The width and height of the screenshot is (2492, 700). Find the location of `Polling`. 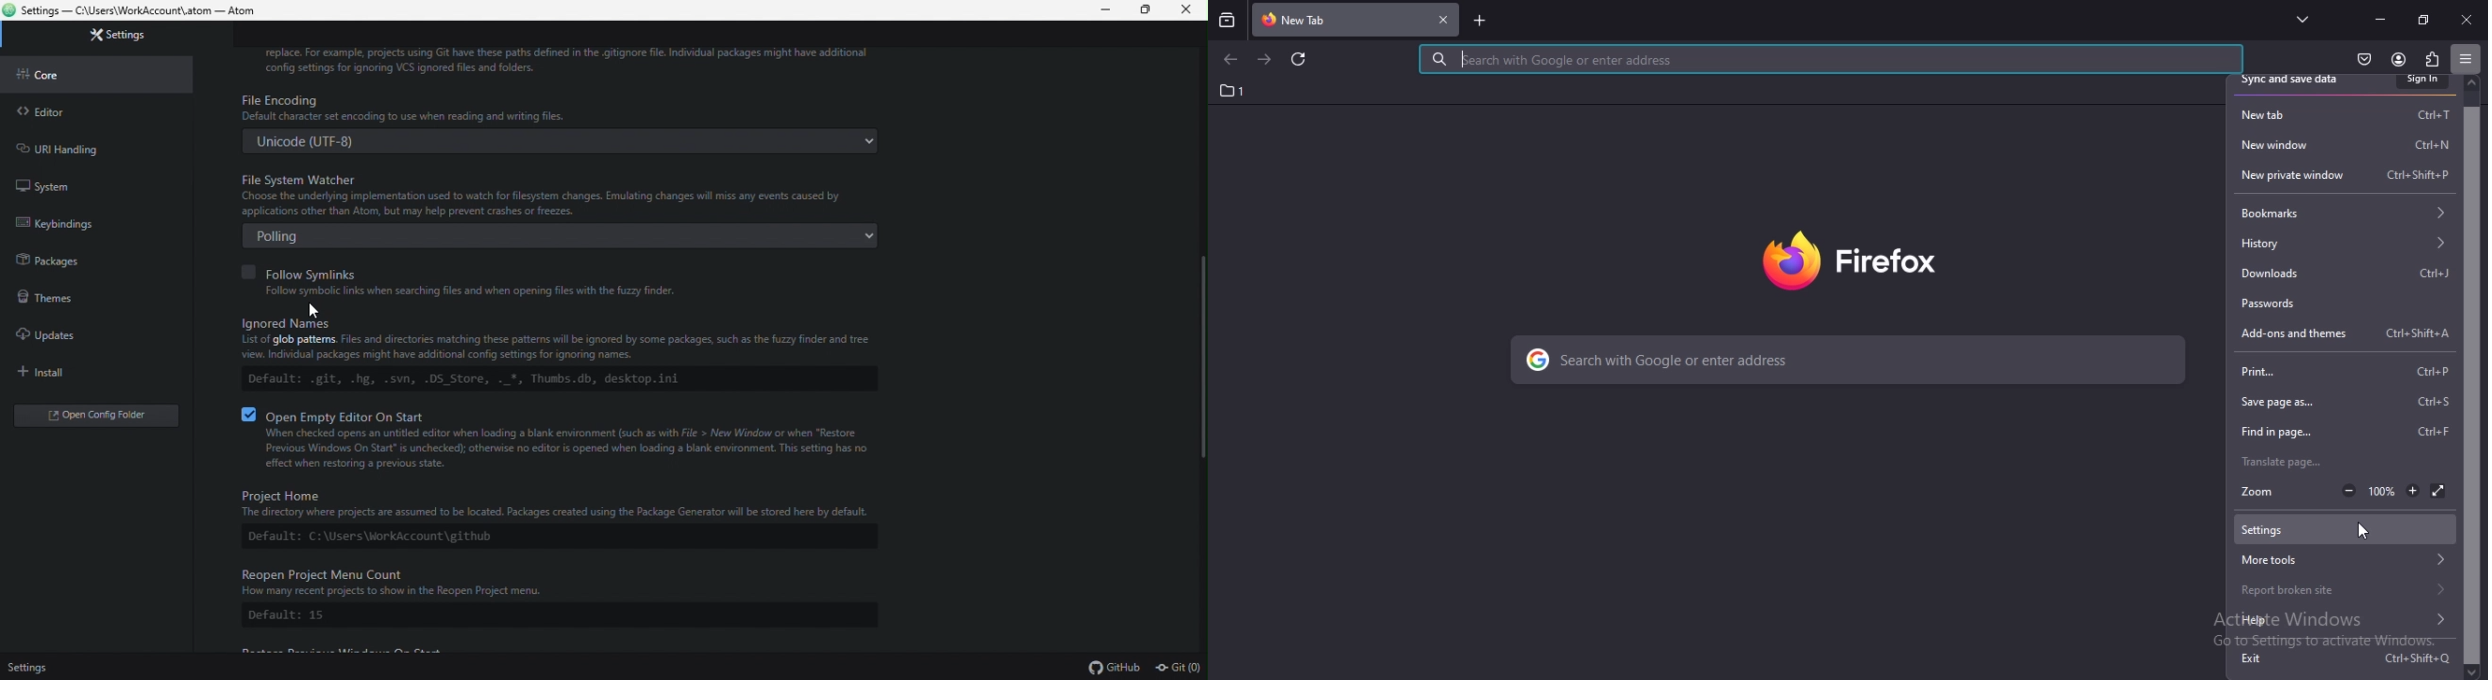

Polling is located at coordinates (566, 235).